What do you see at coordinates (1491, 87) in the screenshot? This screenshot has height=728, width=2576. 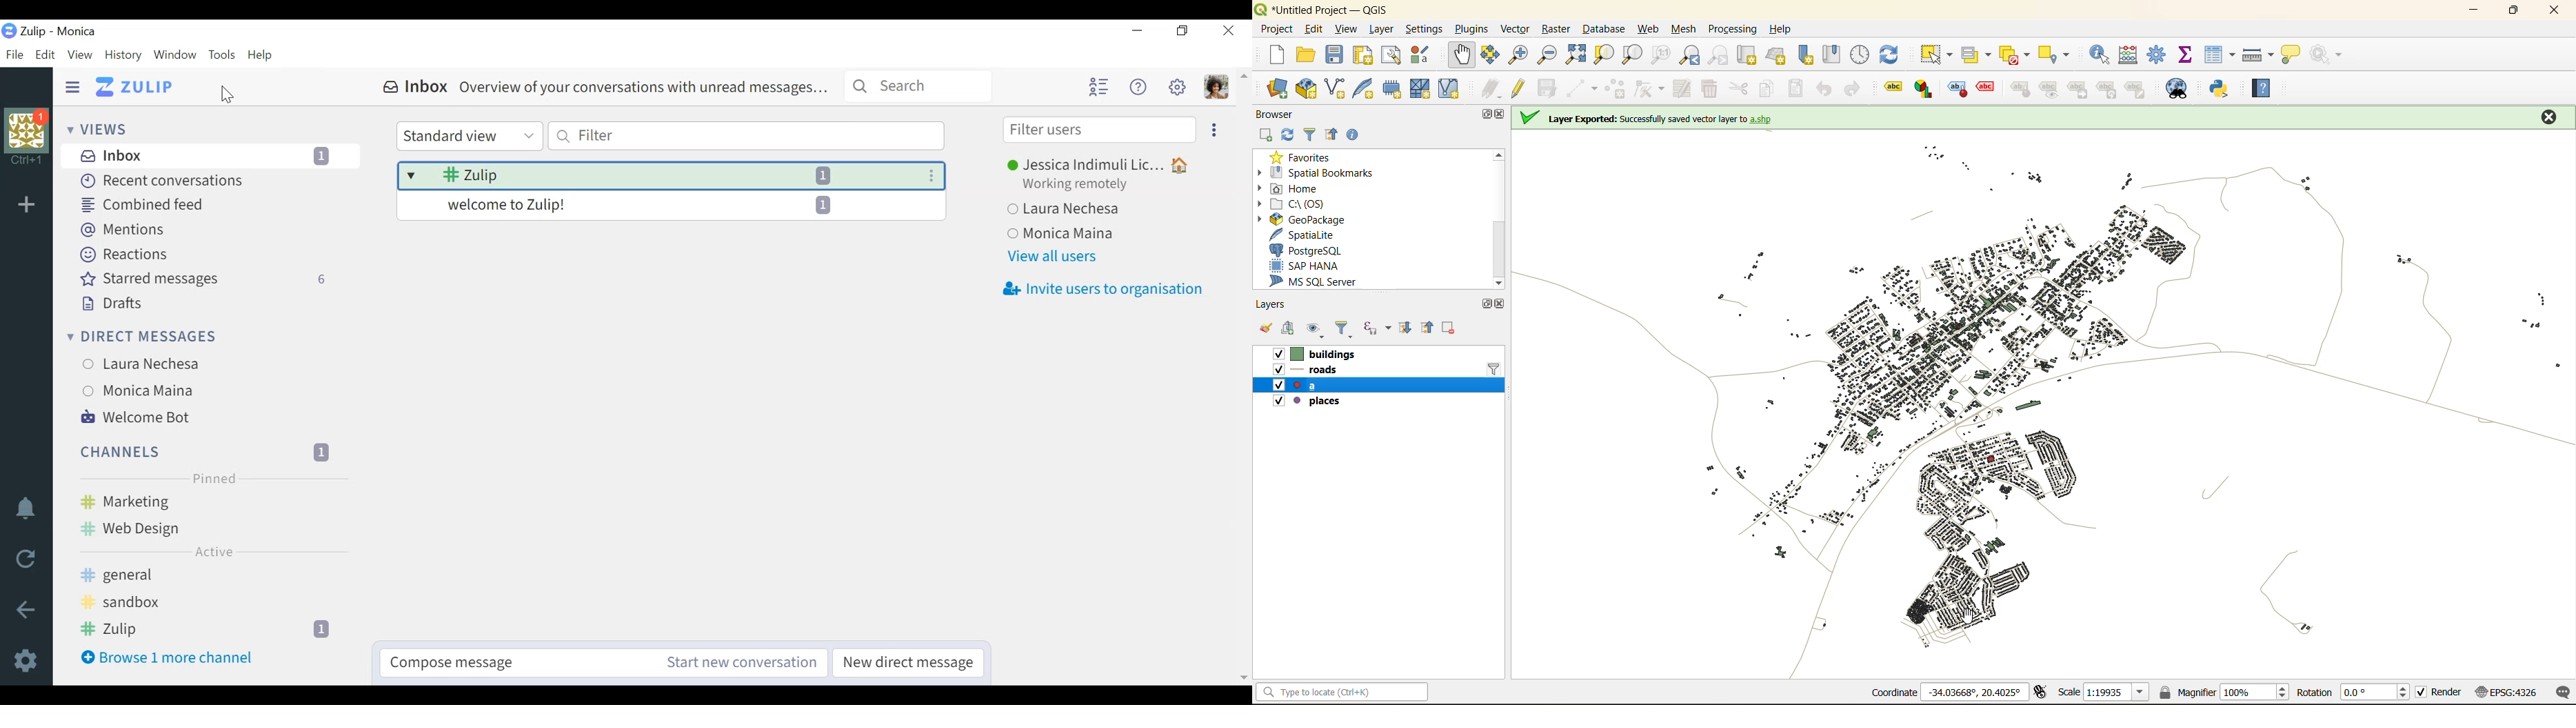 I see `edits` at bounding box center [1491, 87].